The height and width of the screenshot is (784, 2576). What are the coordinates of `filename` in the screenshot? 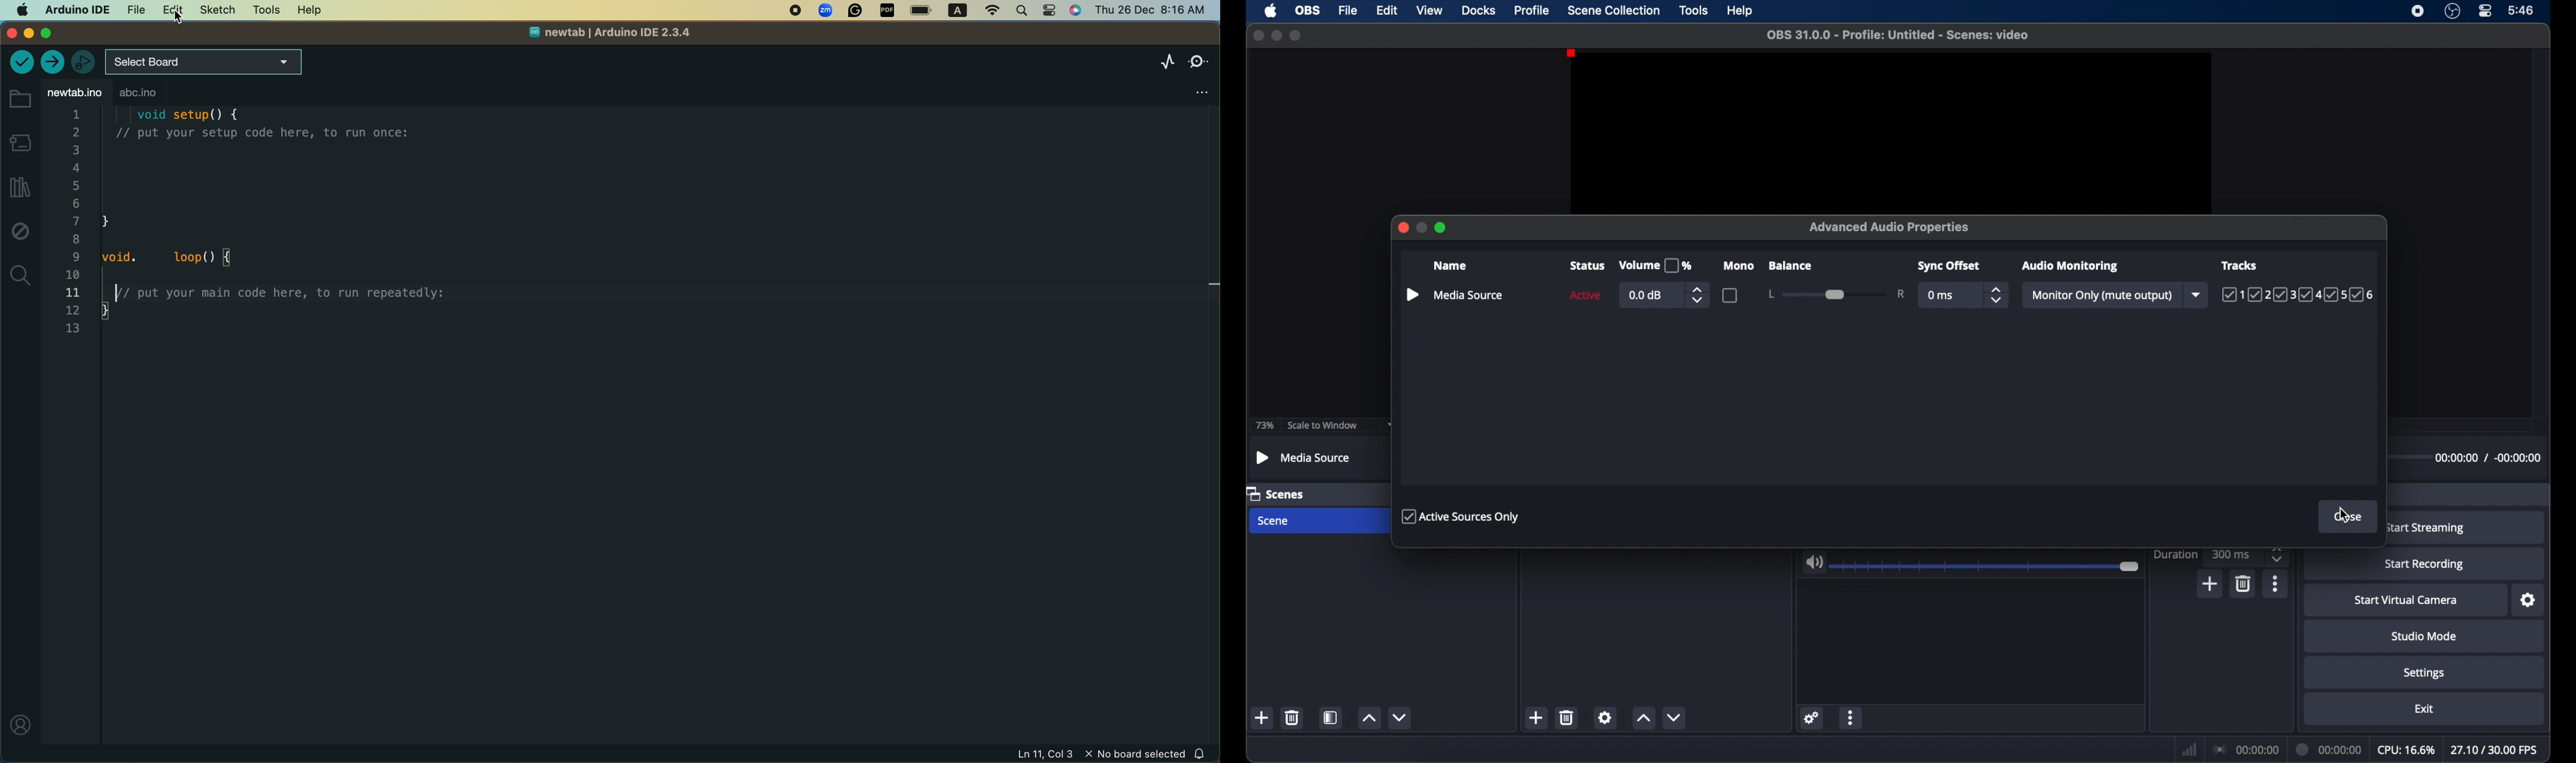 It's located at (1897, 34).